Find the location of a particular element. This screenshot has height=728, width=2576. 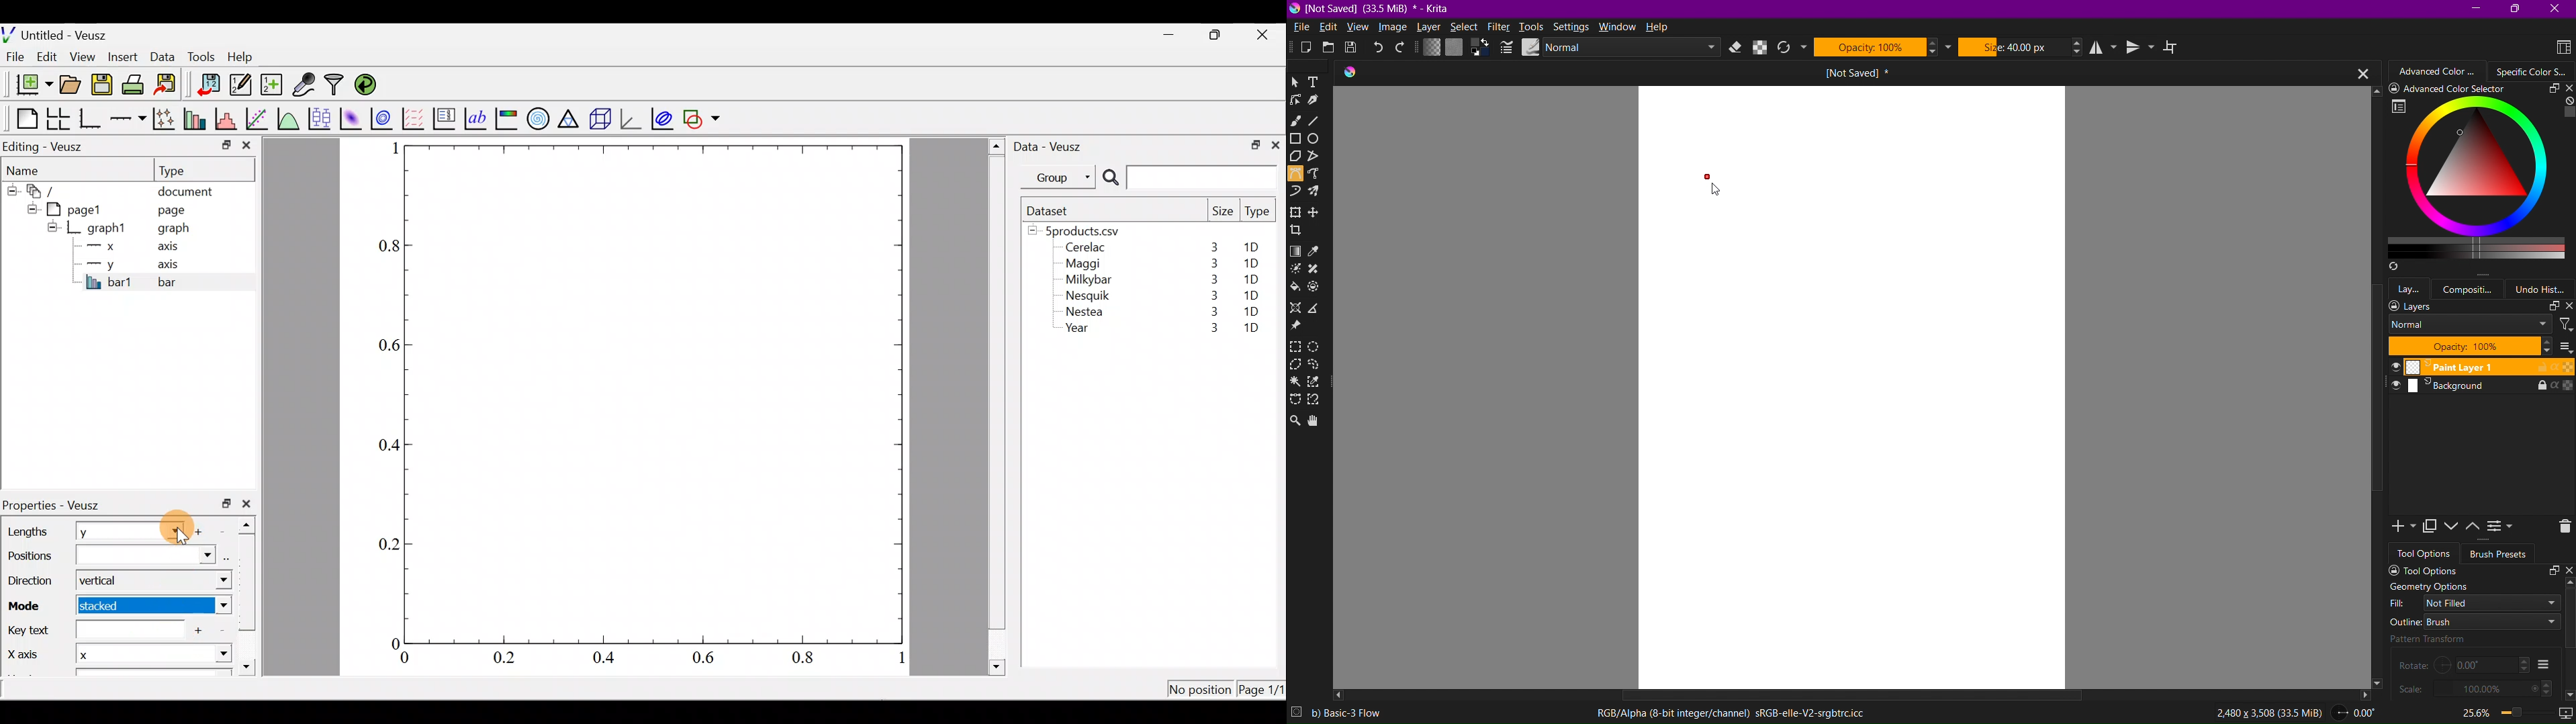

Key text is located at coordinates (94, 630).